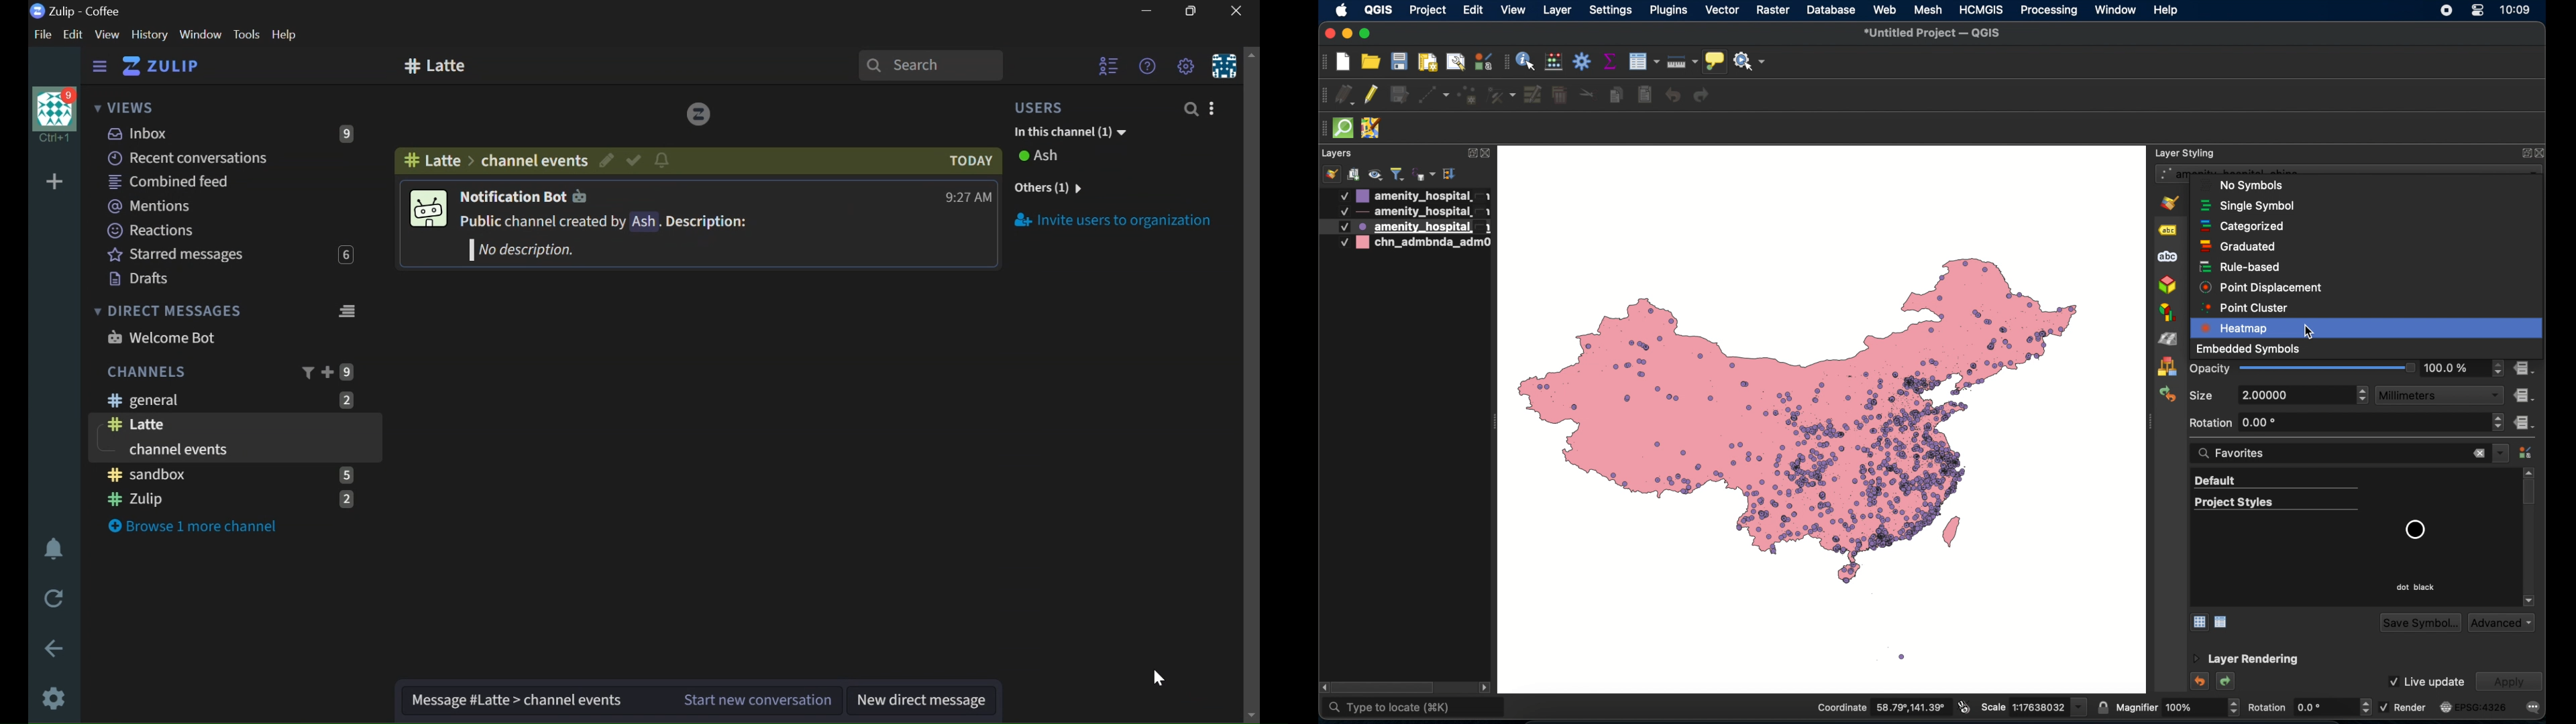  Describe the element at coordinates (1040, 106) in the screenshot. I see `users` at that location.